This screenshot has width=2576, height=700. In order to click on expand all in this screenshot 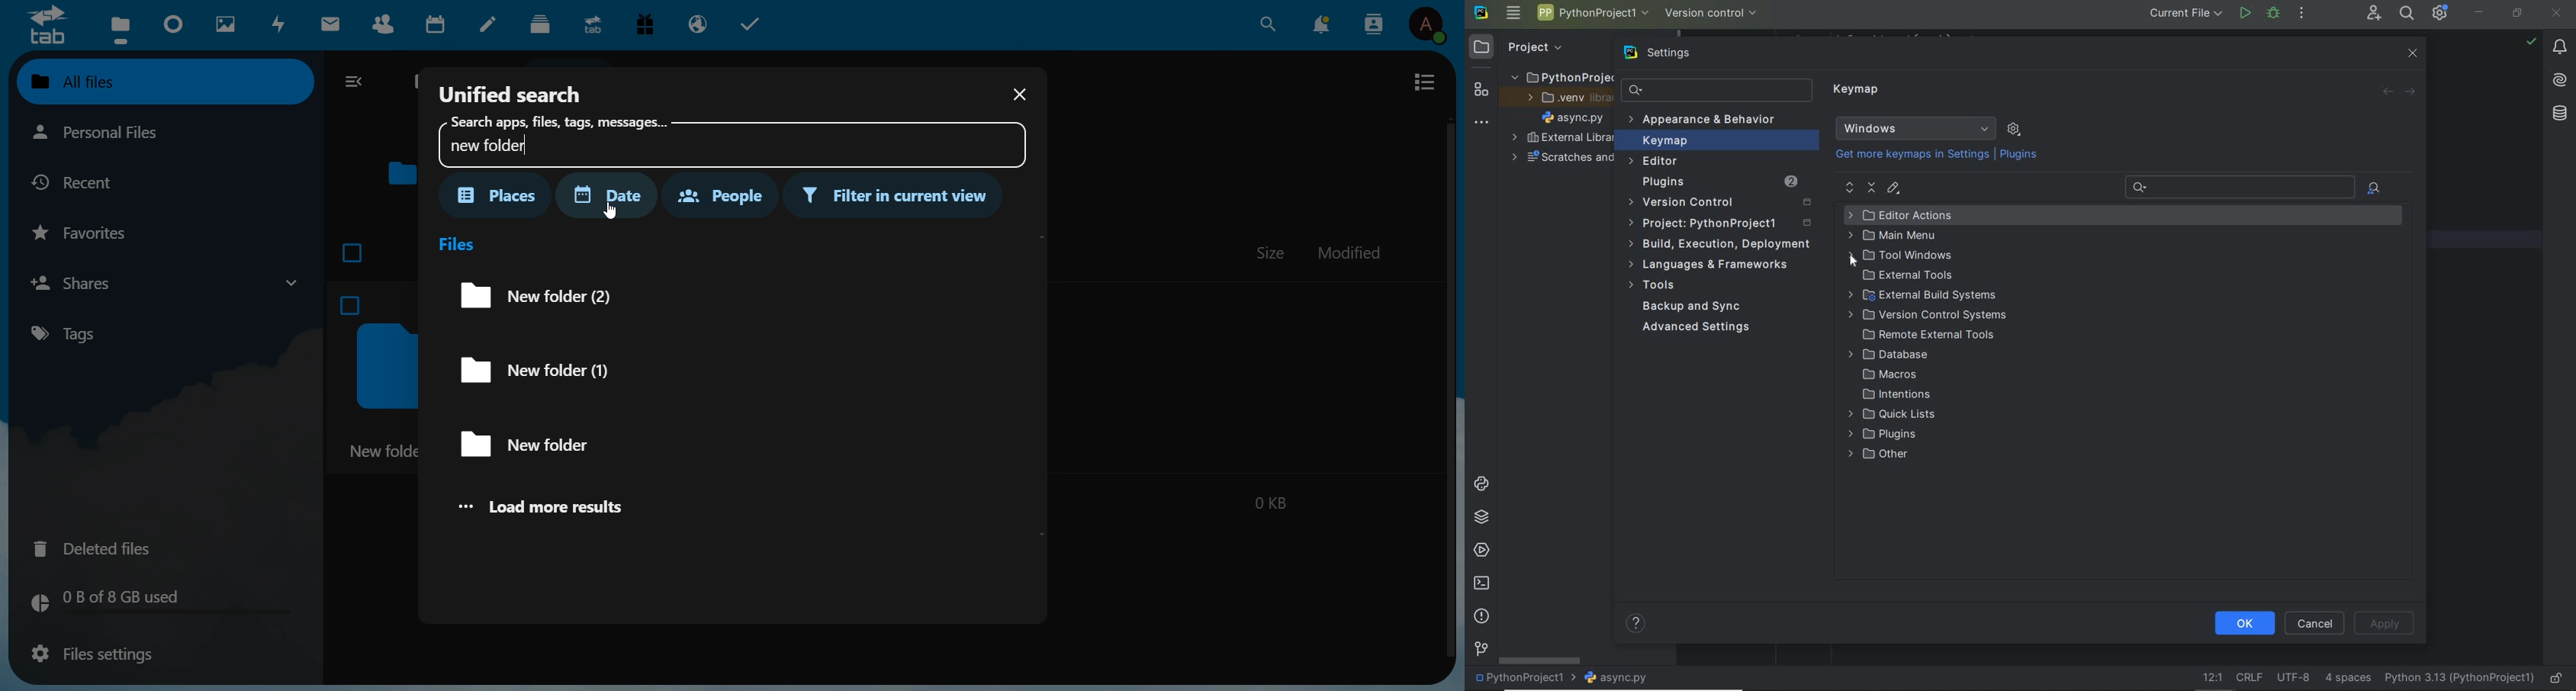, I will do `click(1849, 187)`.